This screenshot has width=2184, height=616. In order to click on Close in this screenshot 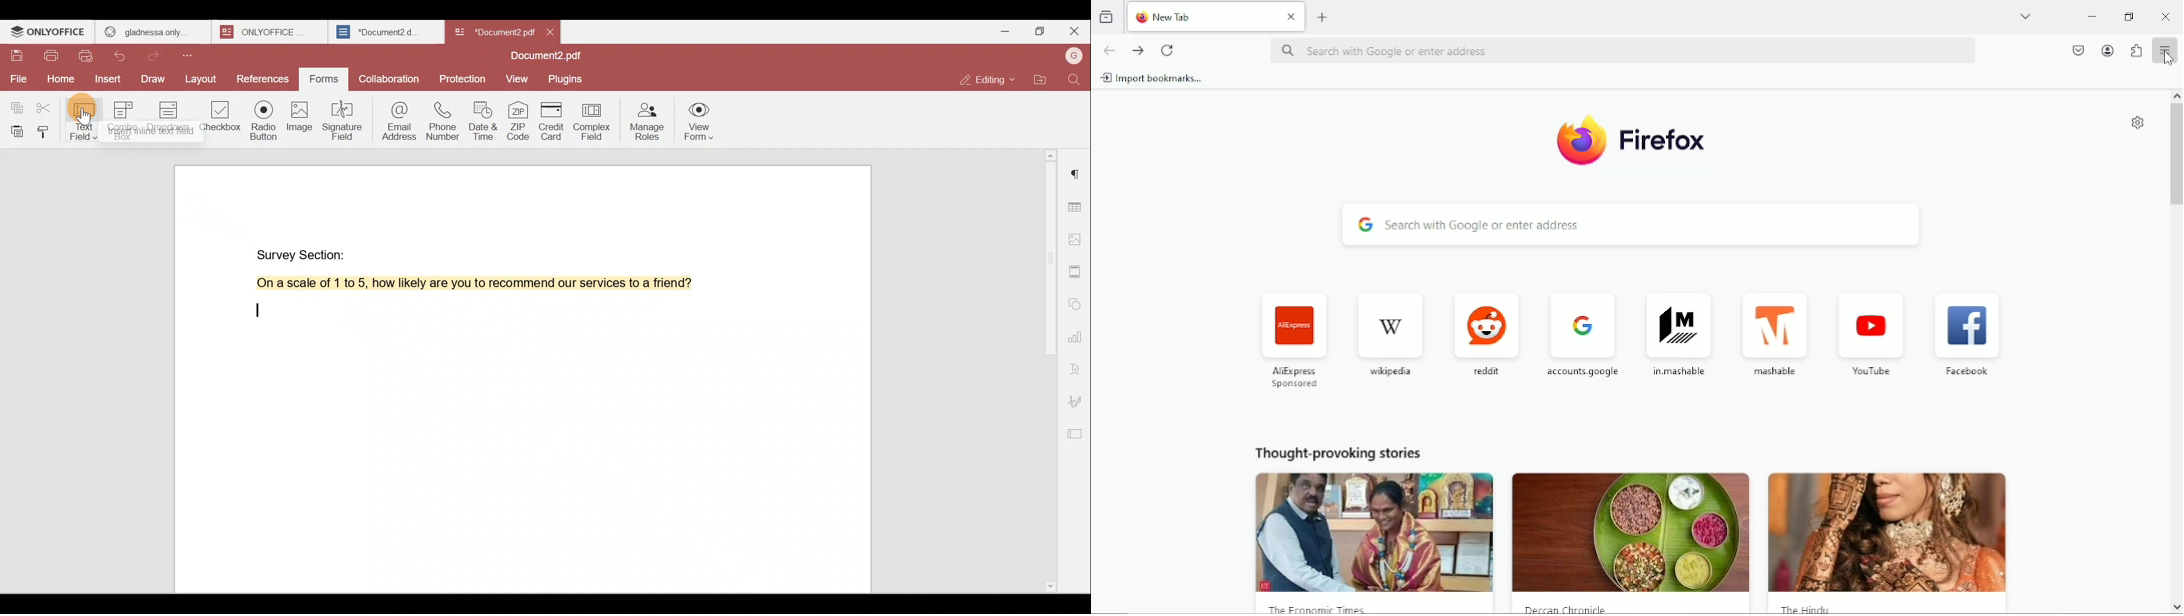, I will do `click(1074, 31)`.